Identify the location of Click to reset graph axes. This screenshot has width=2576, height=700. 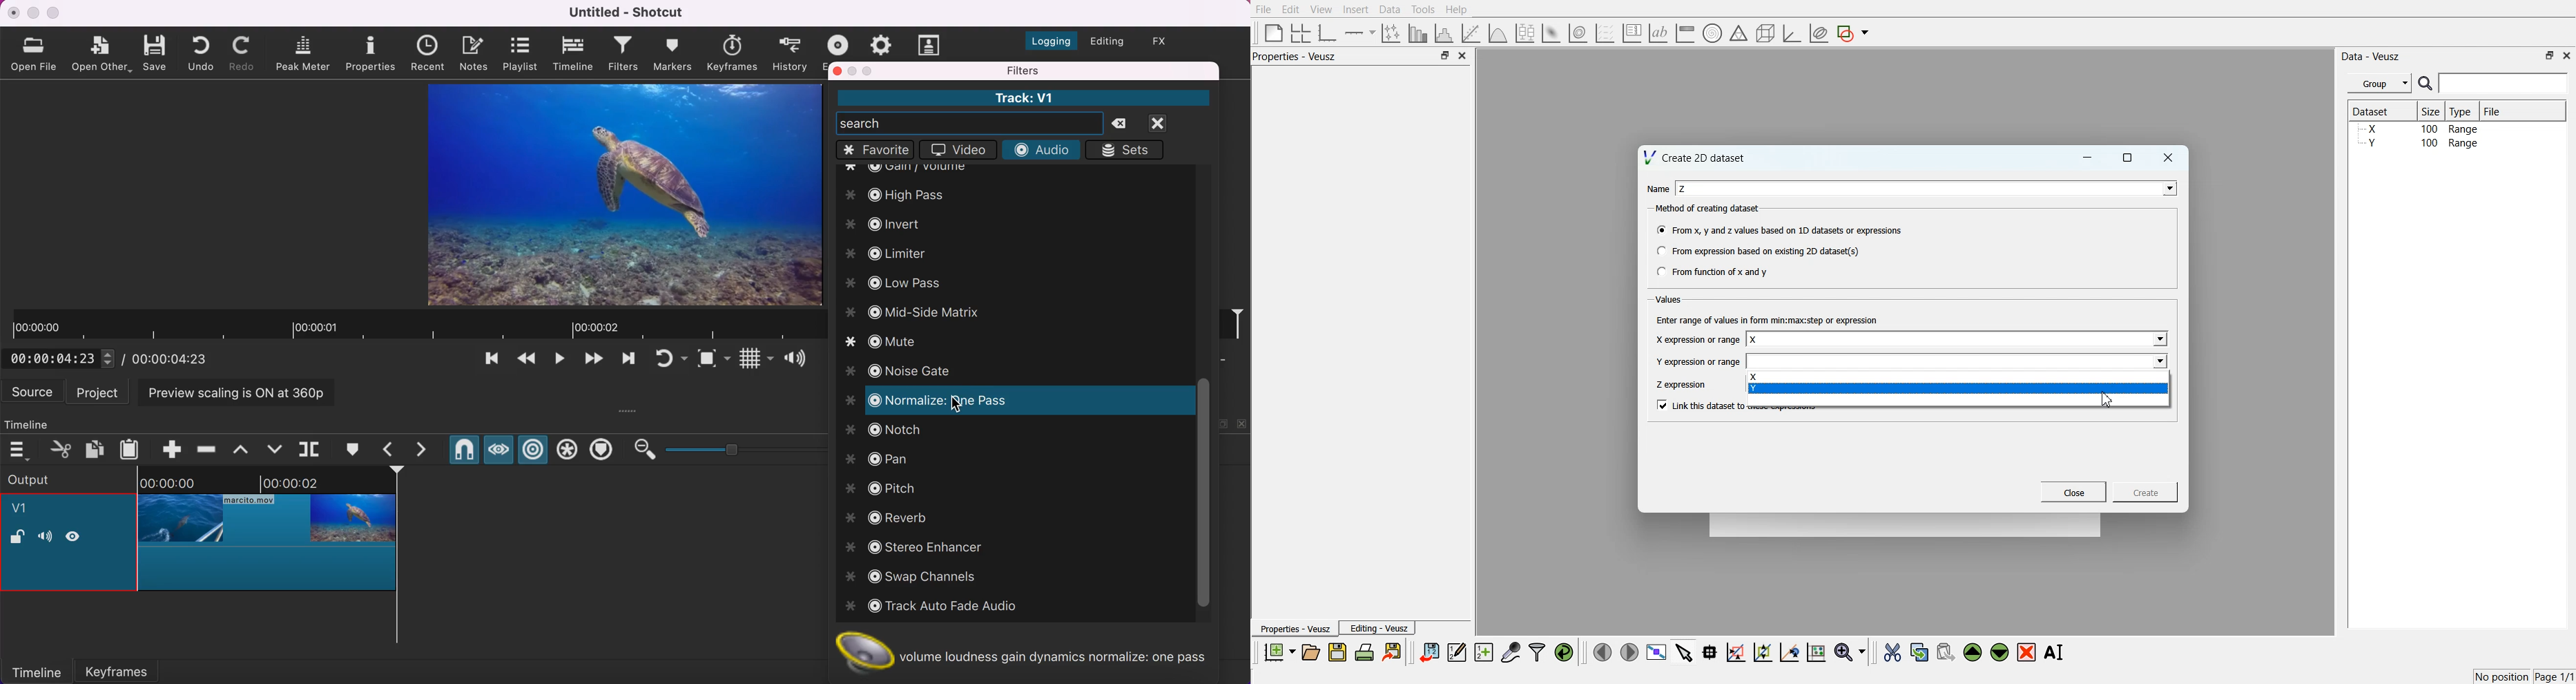
(1816, 651).